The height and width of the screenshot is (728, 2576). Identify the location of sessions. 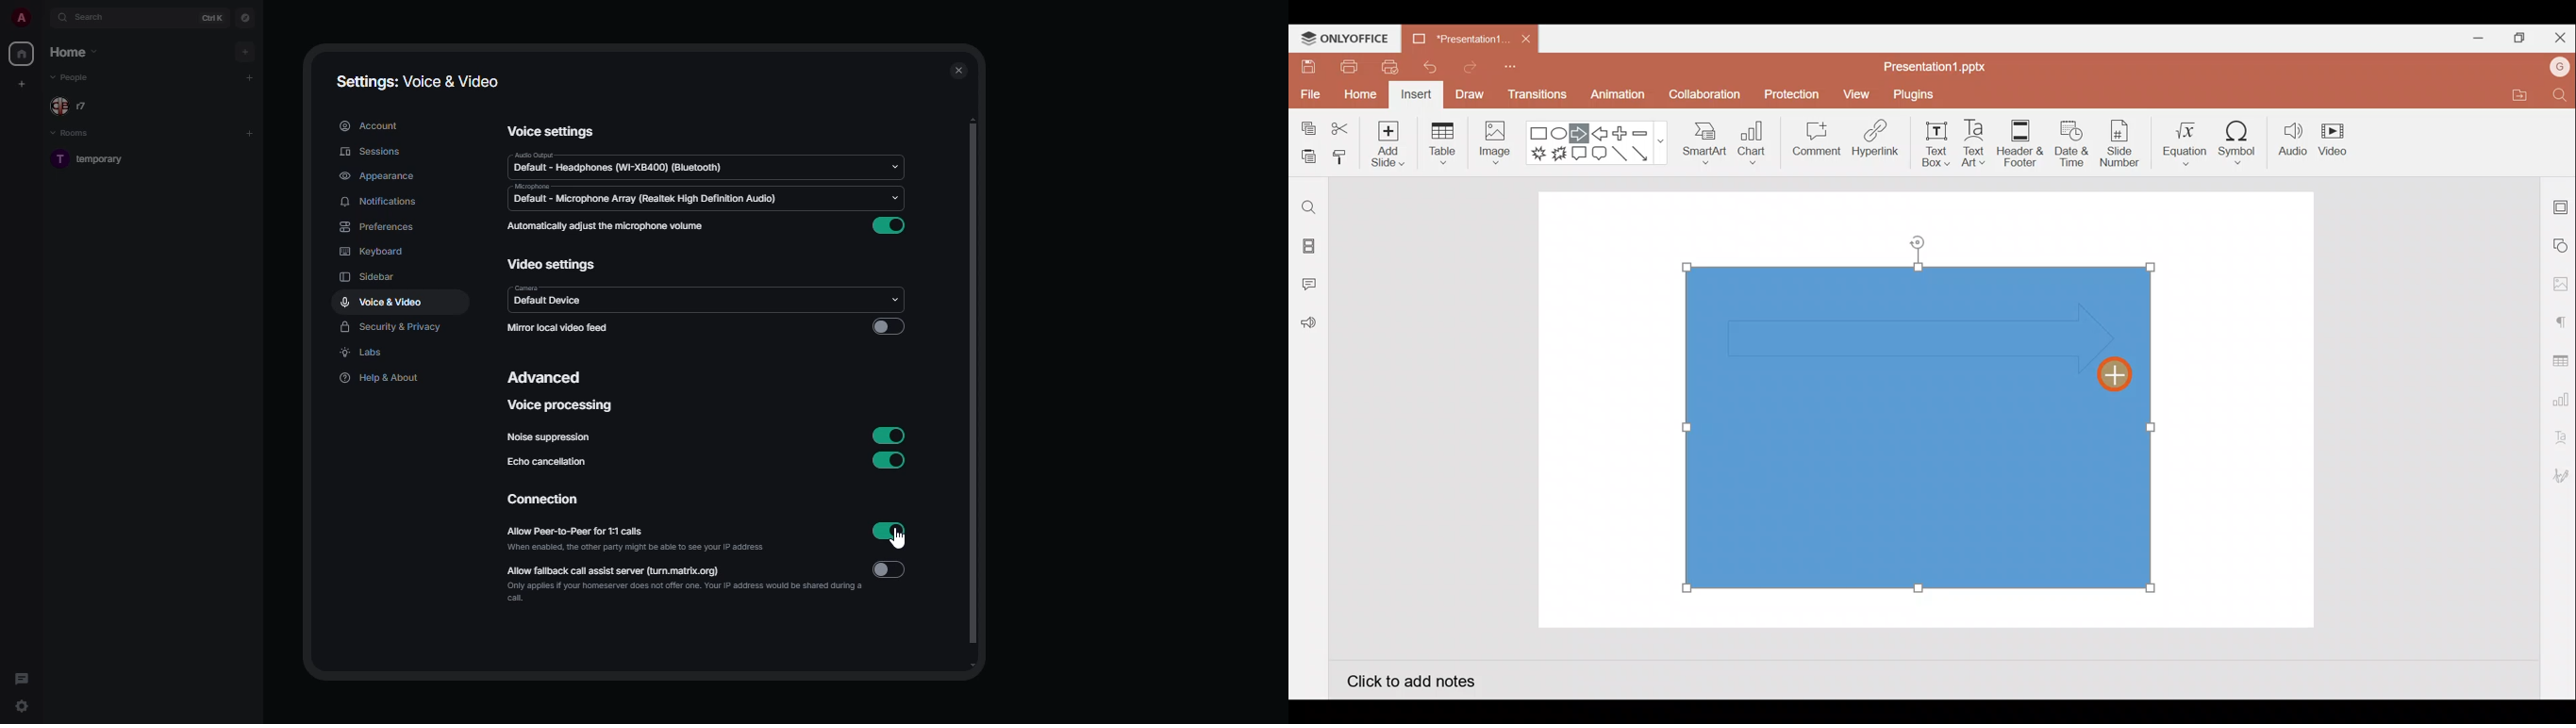
(372, 152).